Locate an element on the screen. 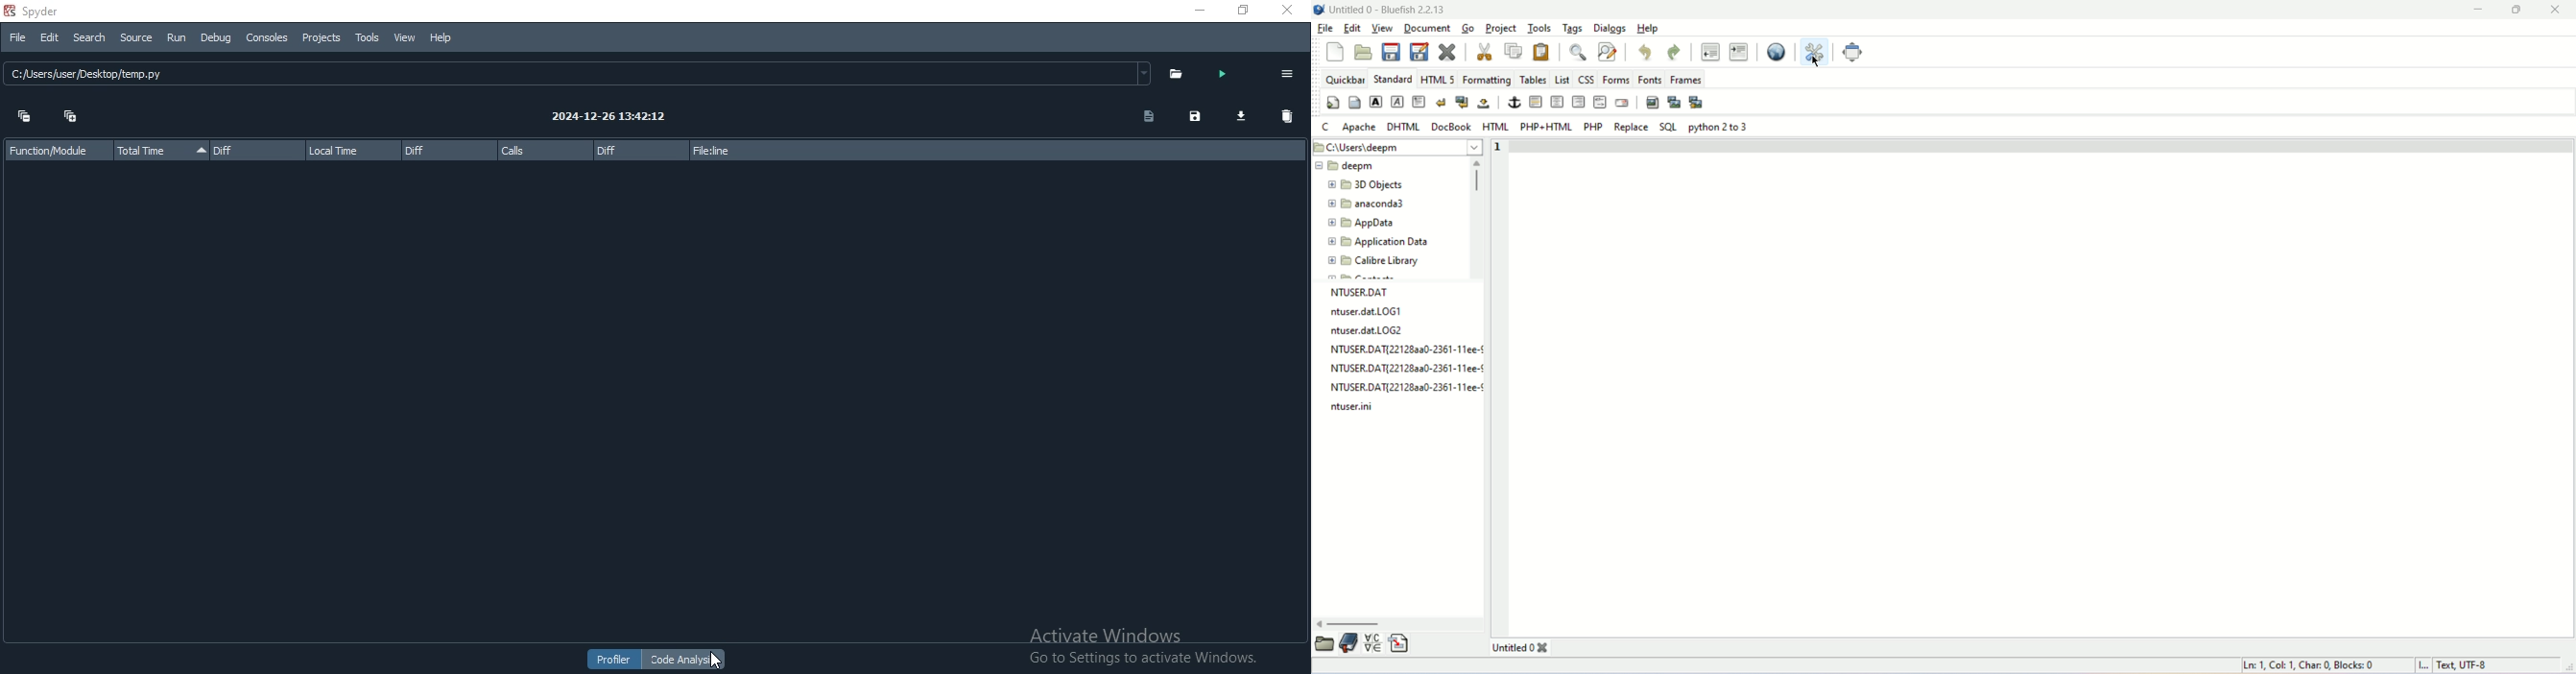 The height and width of the screenshot is (700, 2576). python 2 to 3 is located at coordinates (1722, 128).